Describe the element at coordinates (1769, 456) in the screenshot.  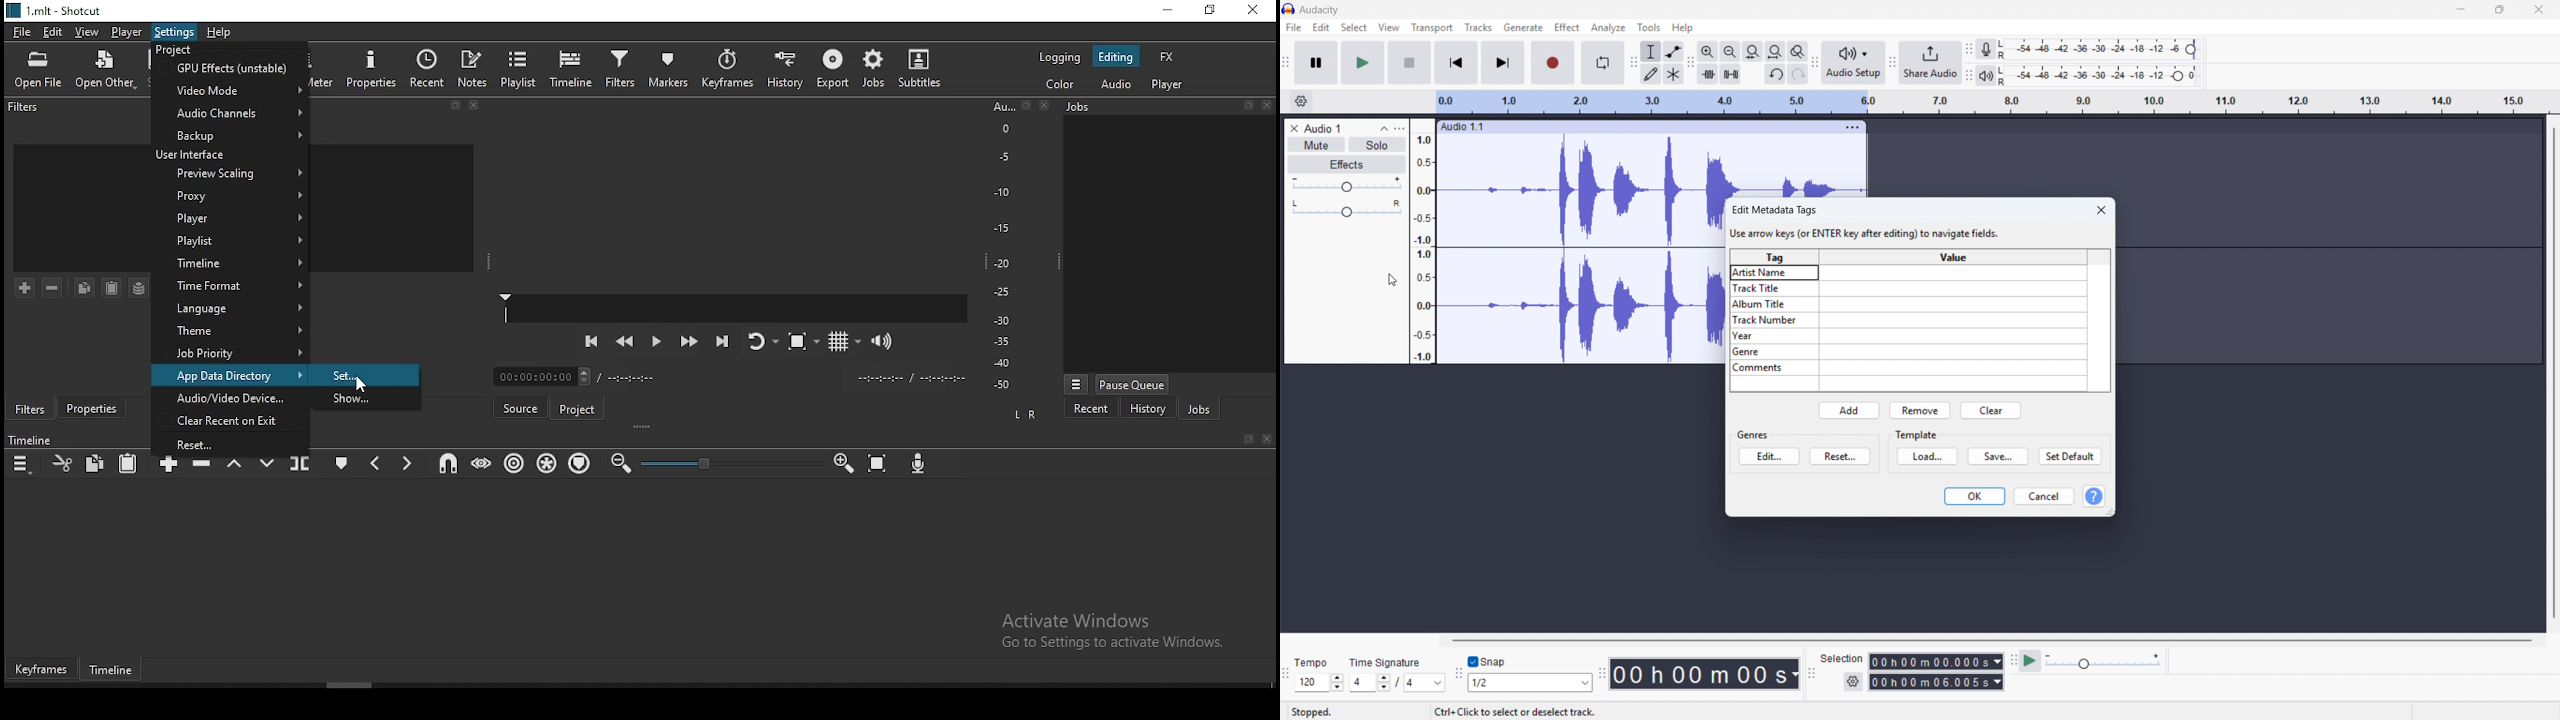
I see `edit` at that location.